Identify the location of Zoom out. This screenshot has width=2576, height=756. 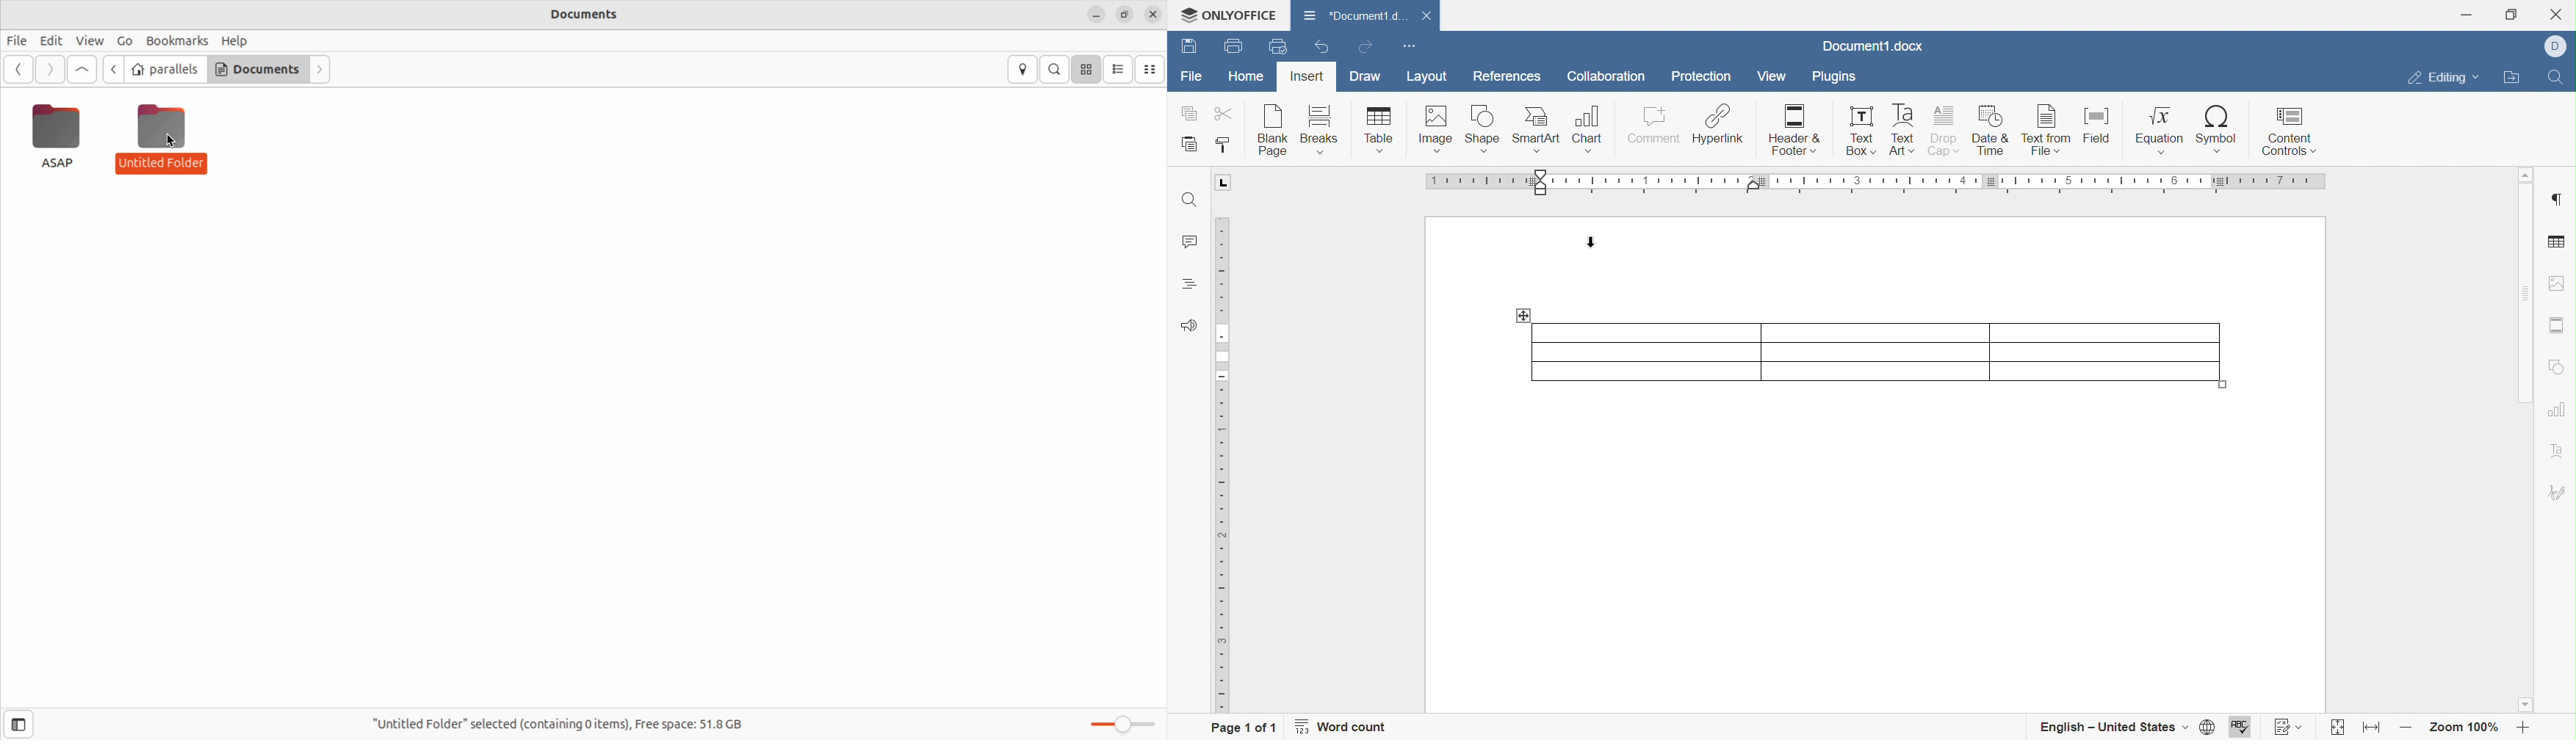
(2405, 727).